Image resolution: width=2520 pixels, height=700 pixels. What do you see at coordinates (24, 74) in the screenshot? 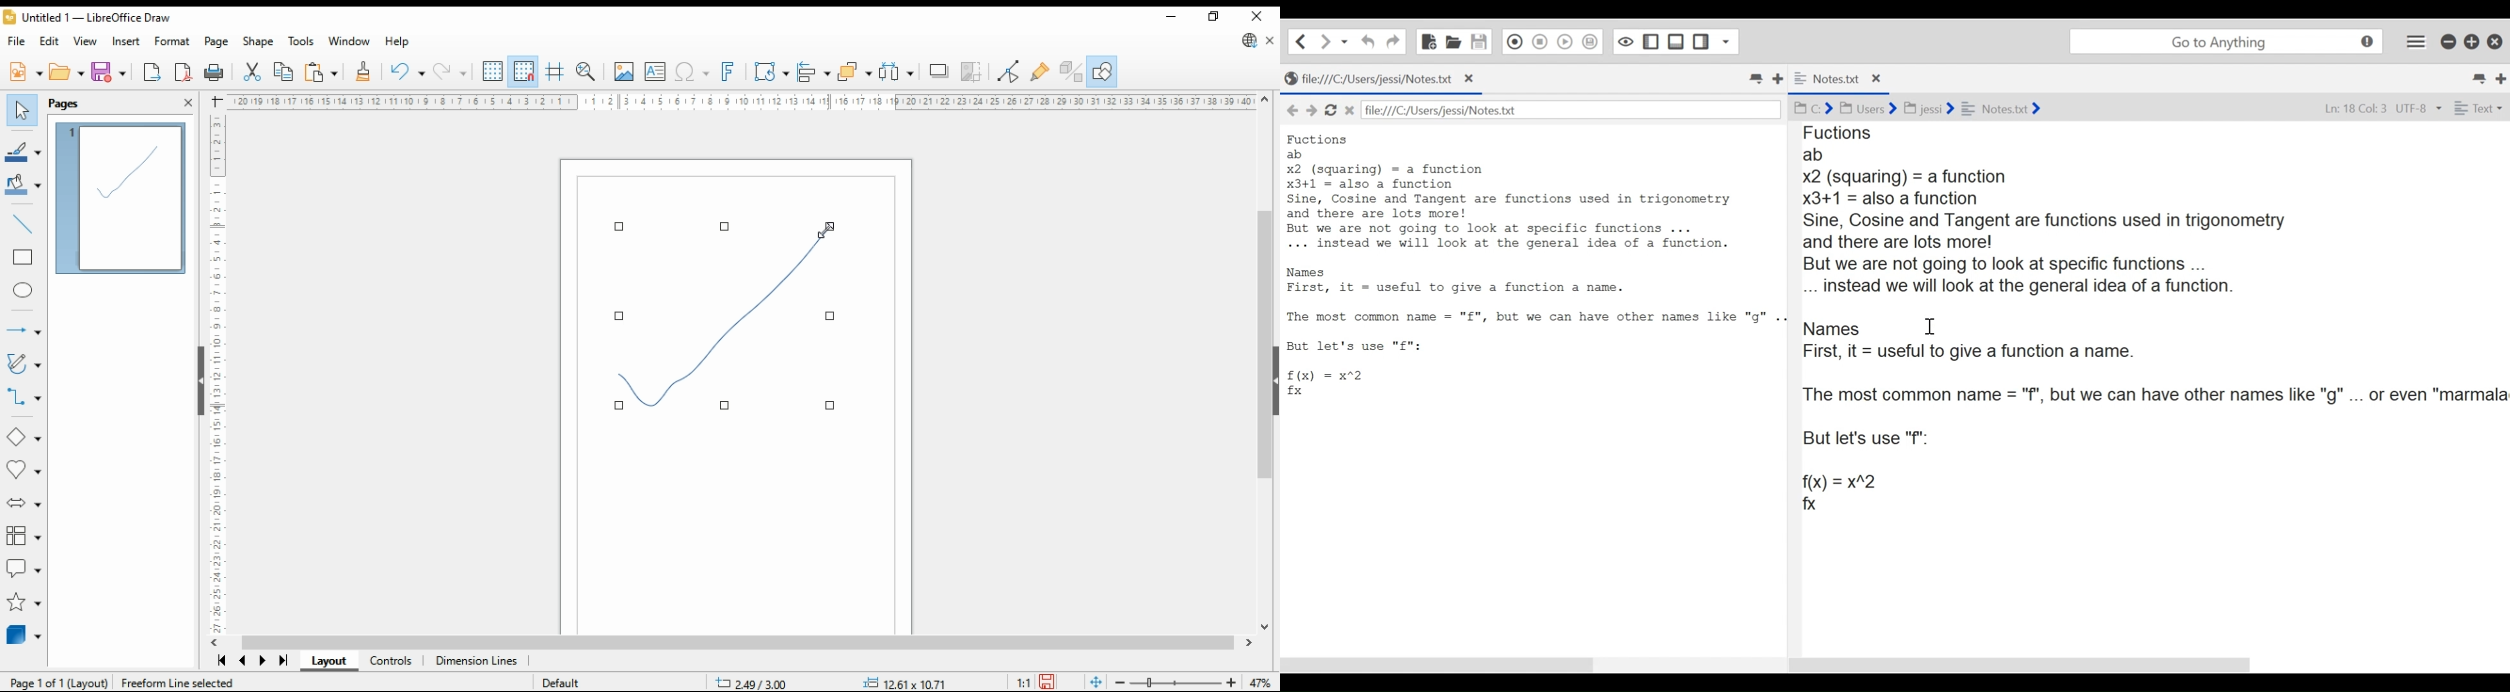
I see `new` at bounding box center [24, 74].